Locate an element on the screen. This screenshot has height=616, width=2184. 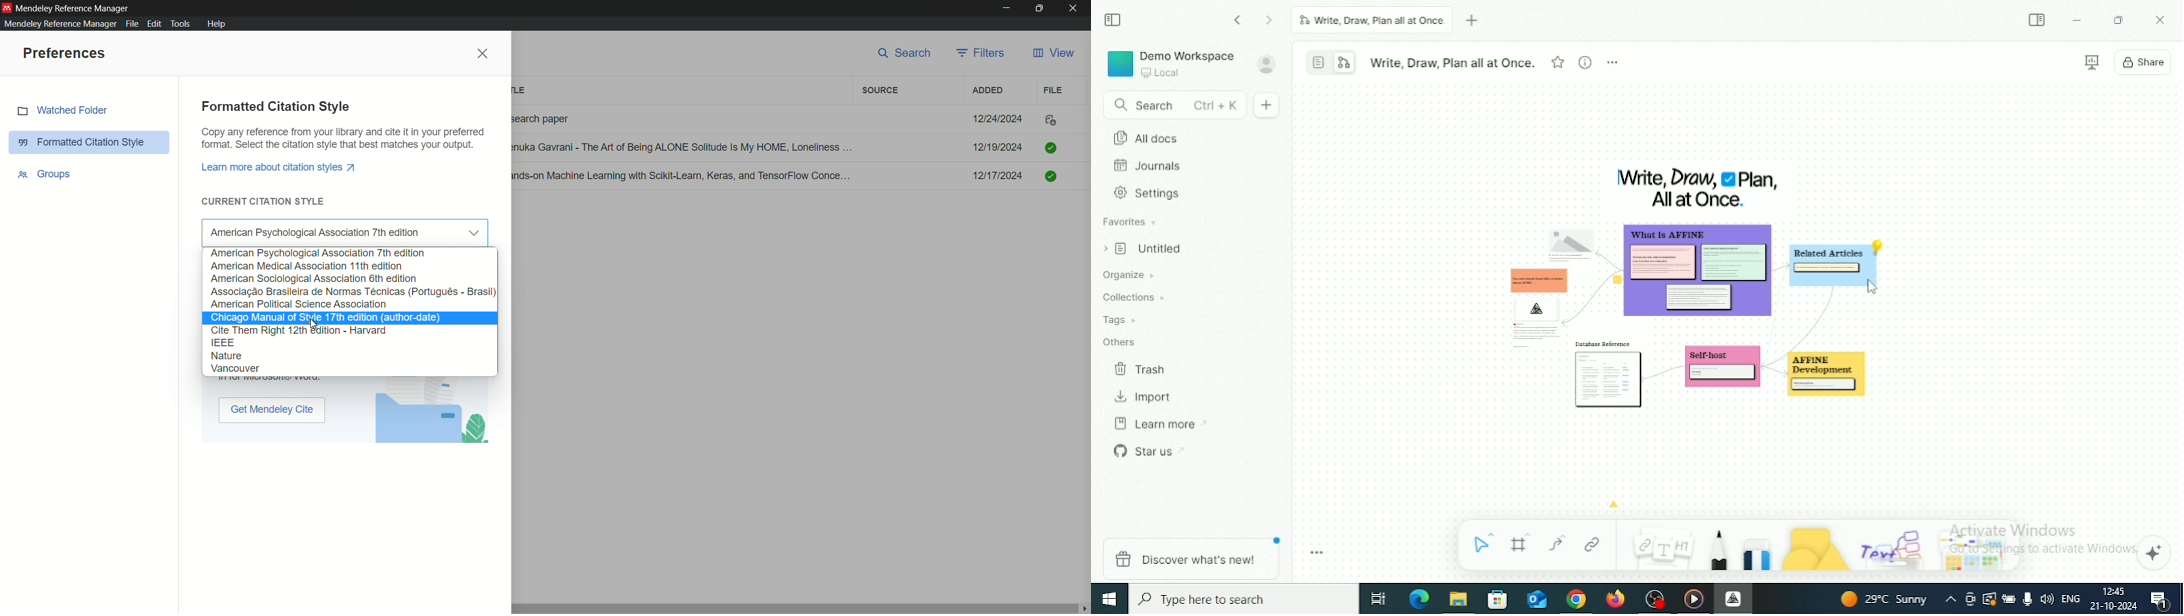
Close is located at coordinates (2161, 19).